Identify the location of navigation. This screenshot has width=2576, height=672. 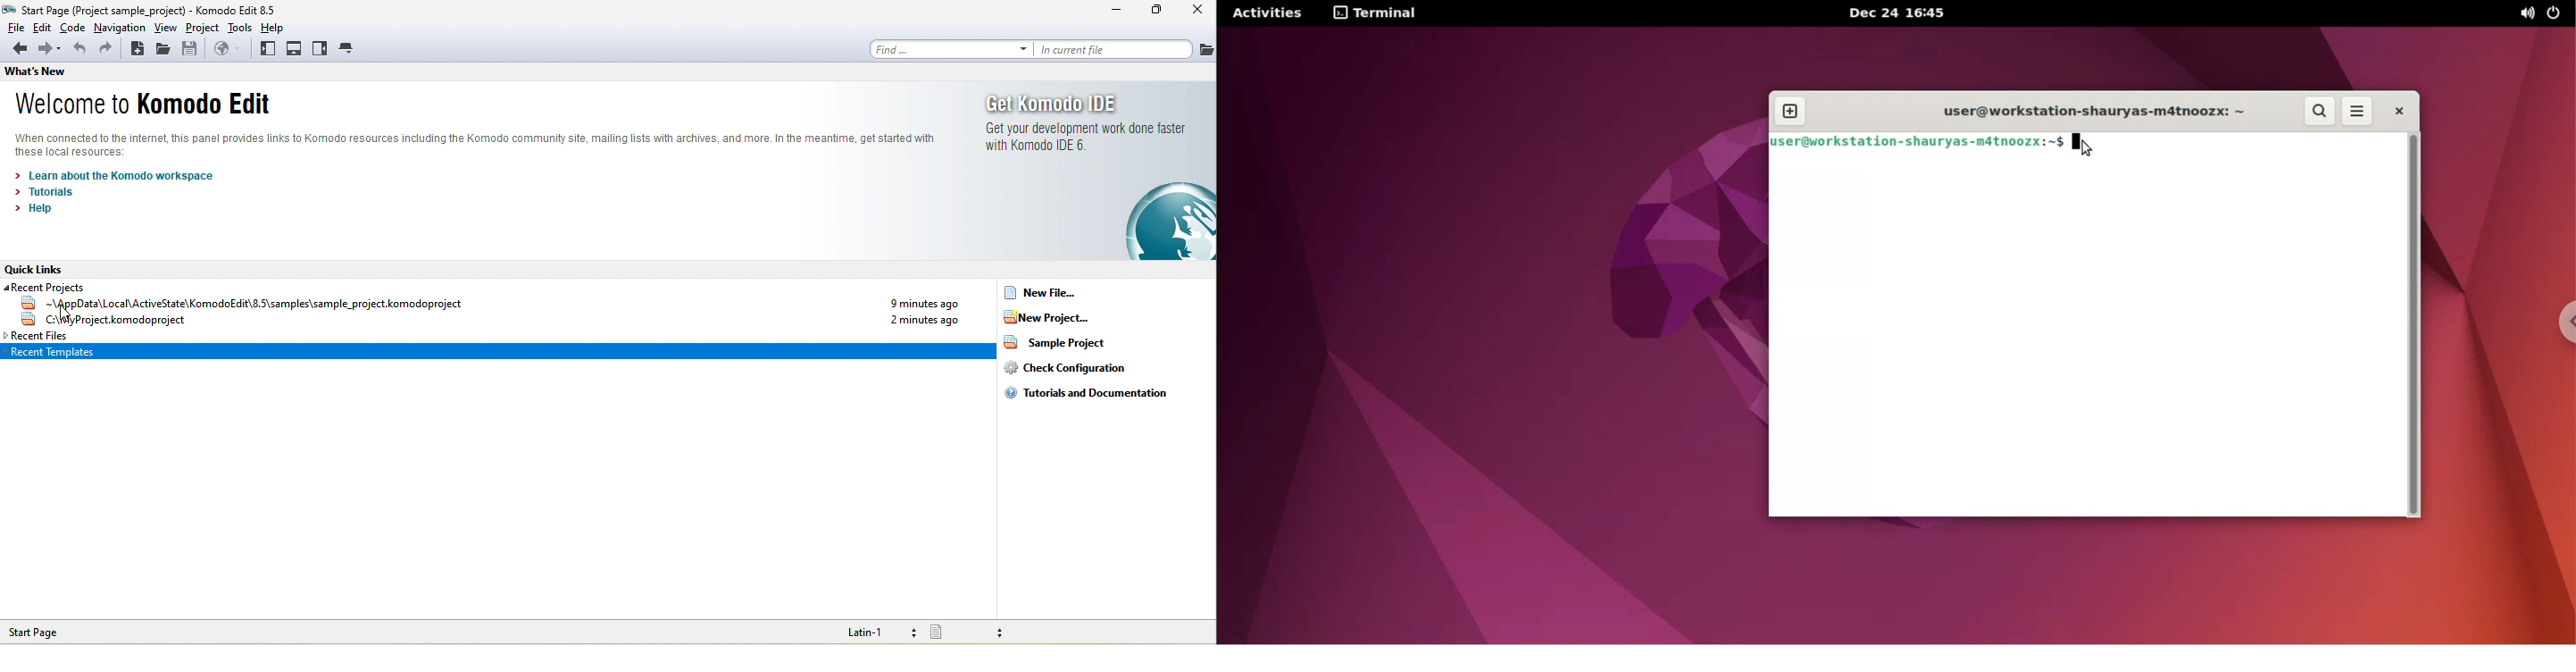
(124, 28).